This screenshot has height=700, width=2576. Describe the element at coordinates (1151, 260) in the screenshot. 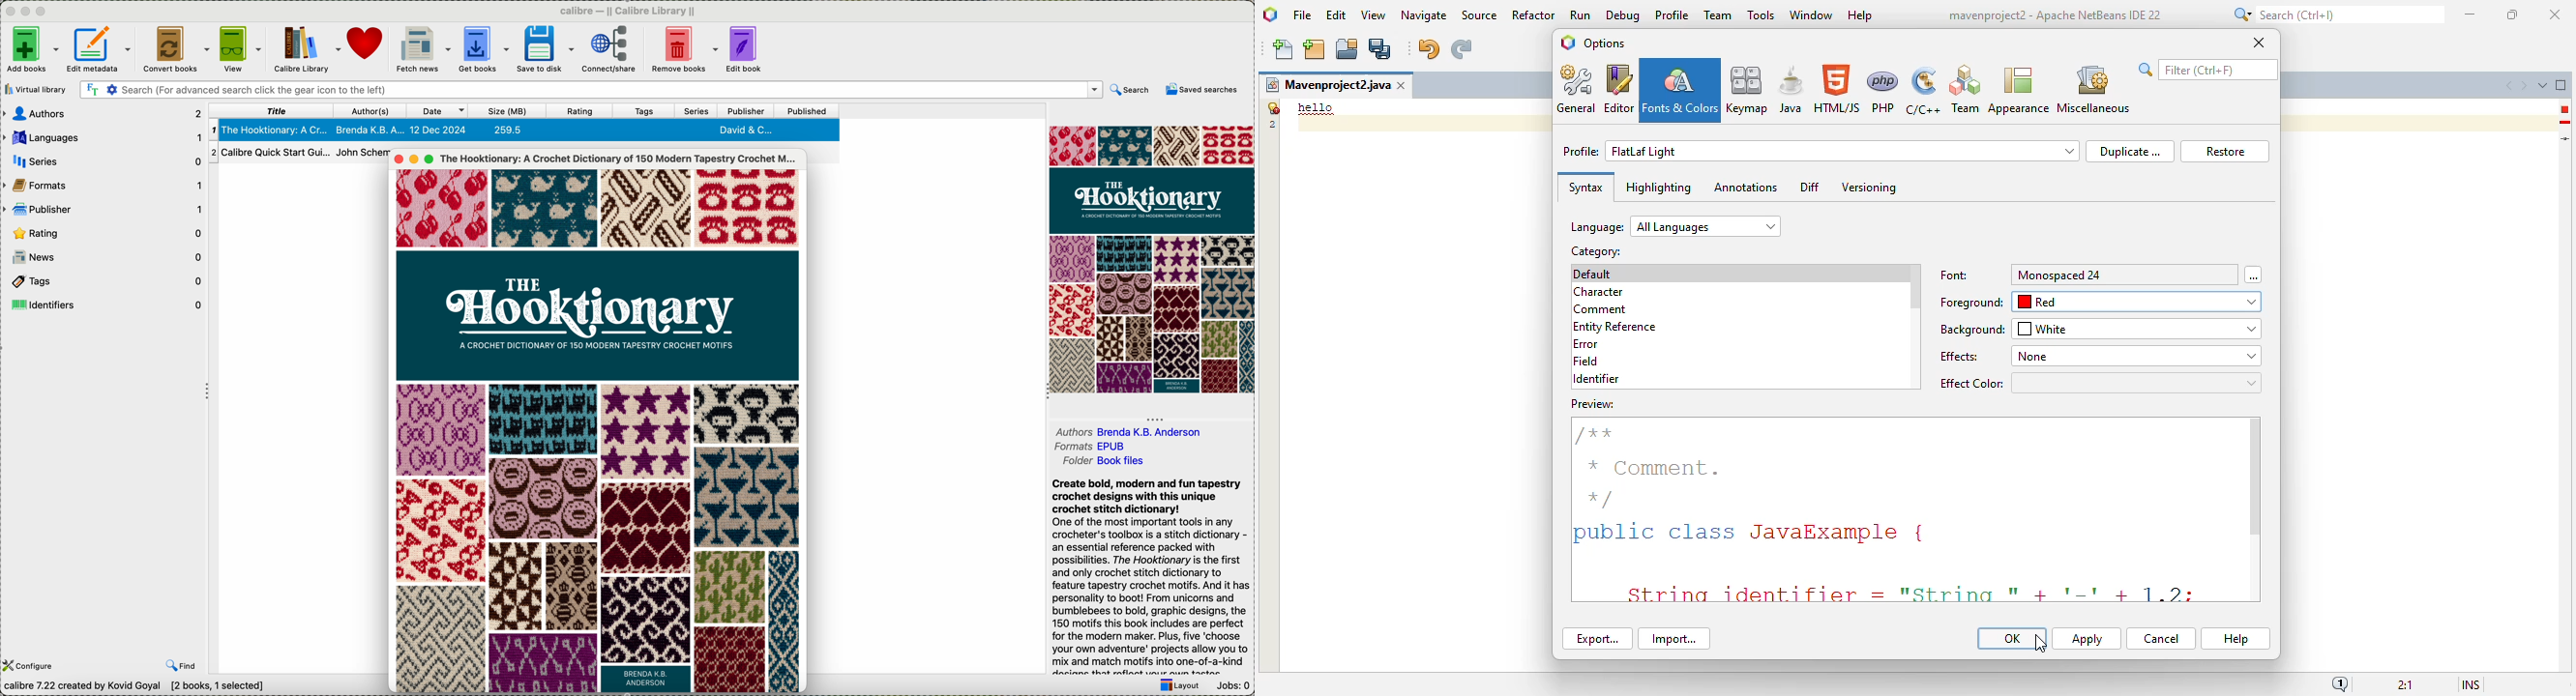

I see `book cover preview` at that location.